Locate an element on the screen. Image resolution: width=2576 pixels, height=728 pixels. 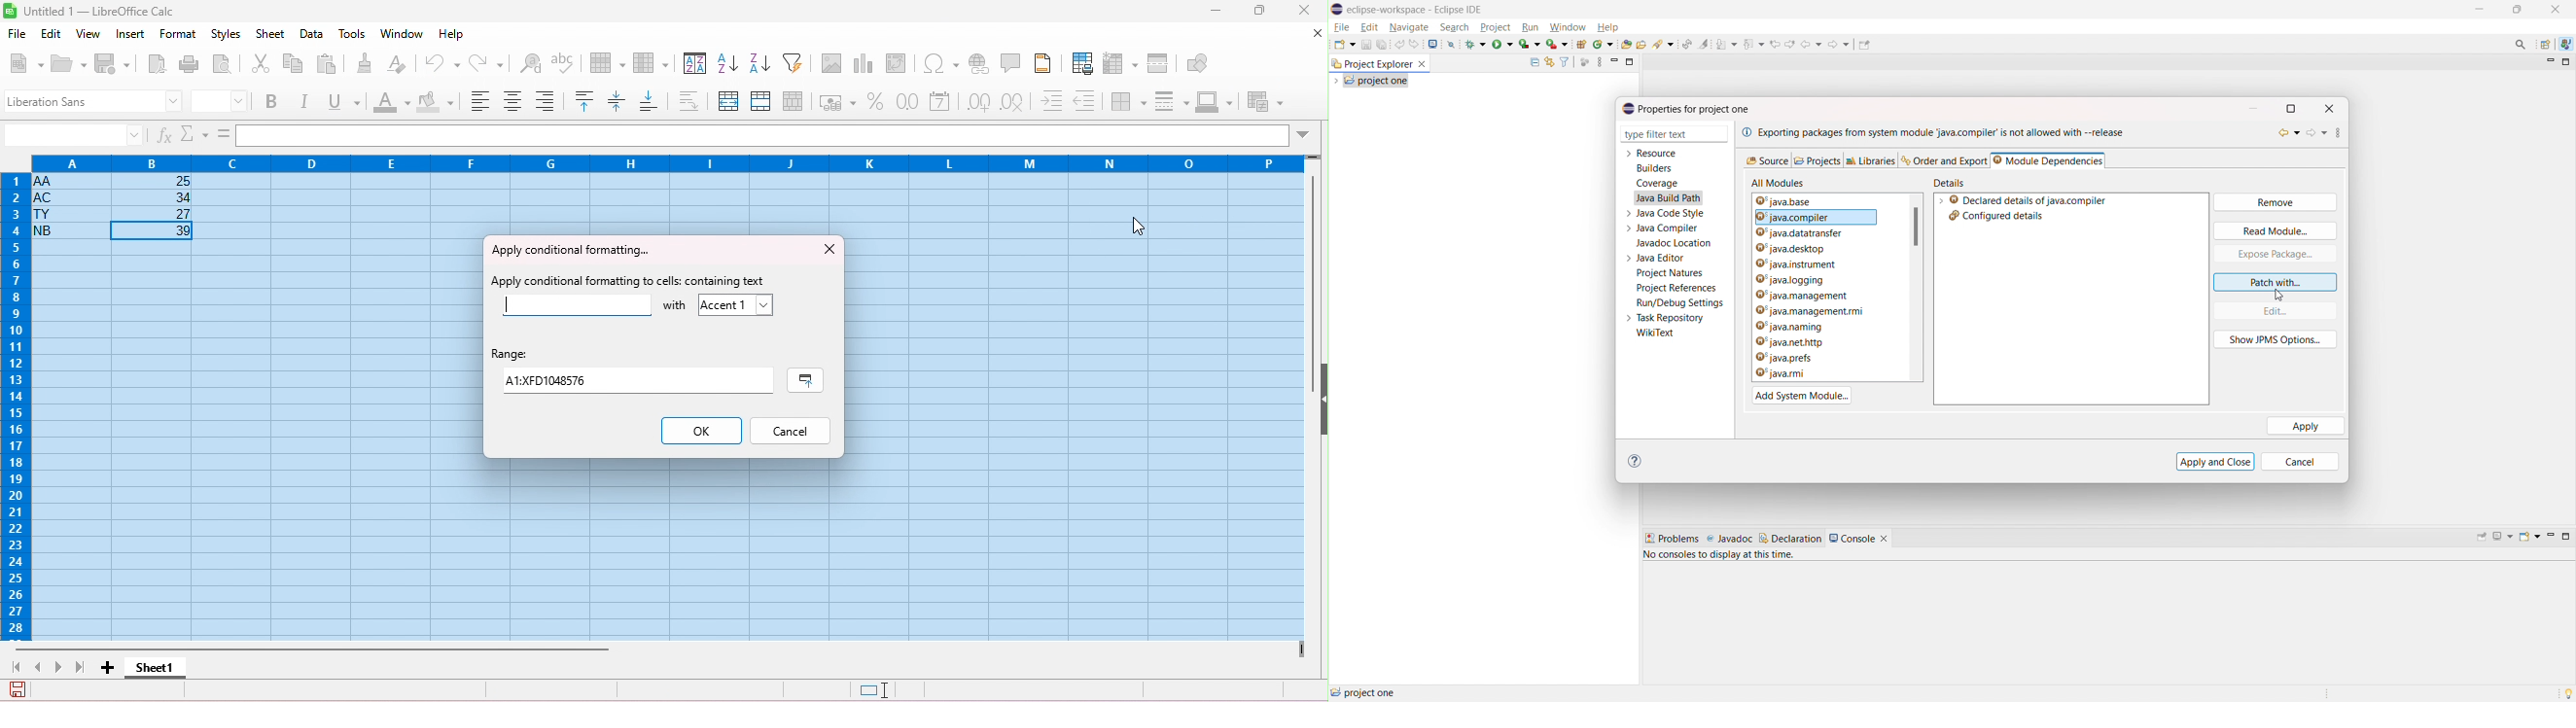
save is located at coordinates (113, 62).